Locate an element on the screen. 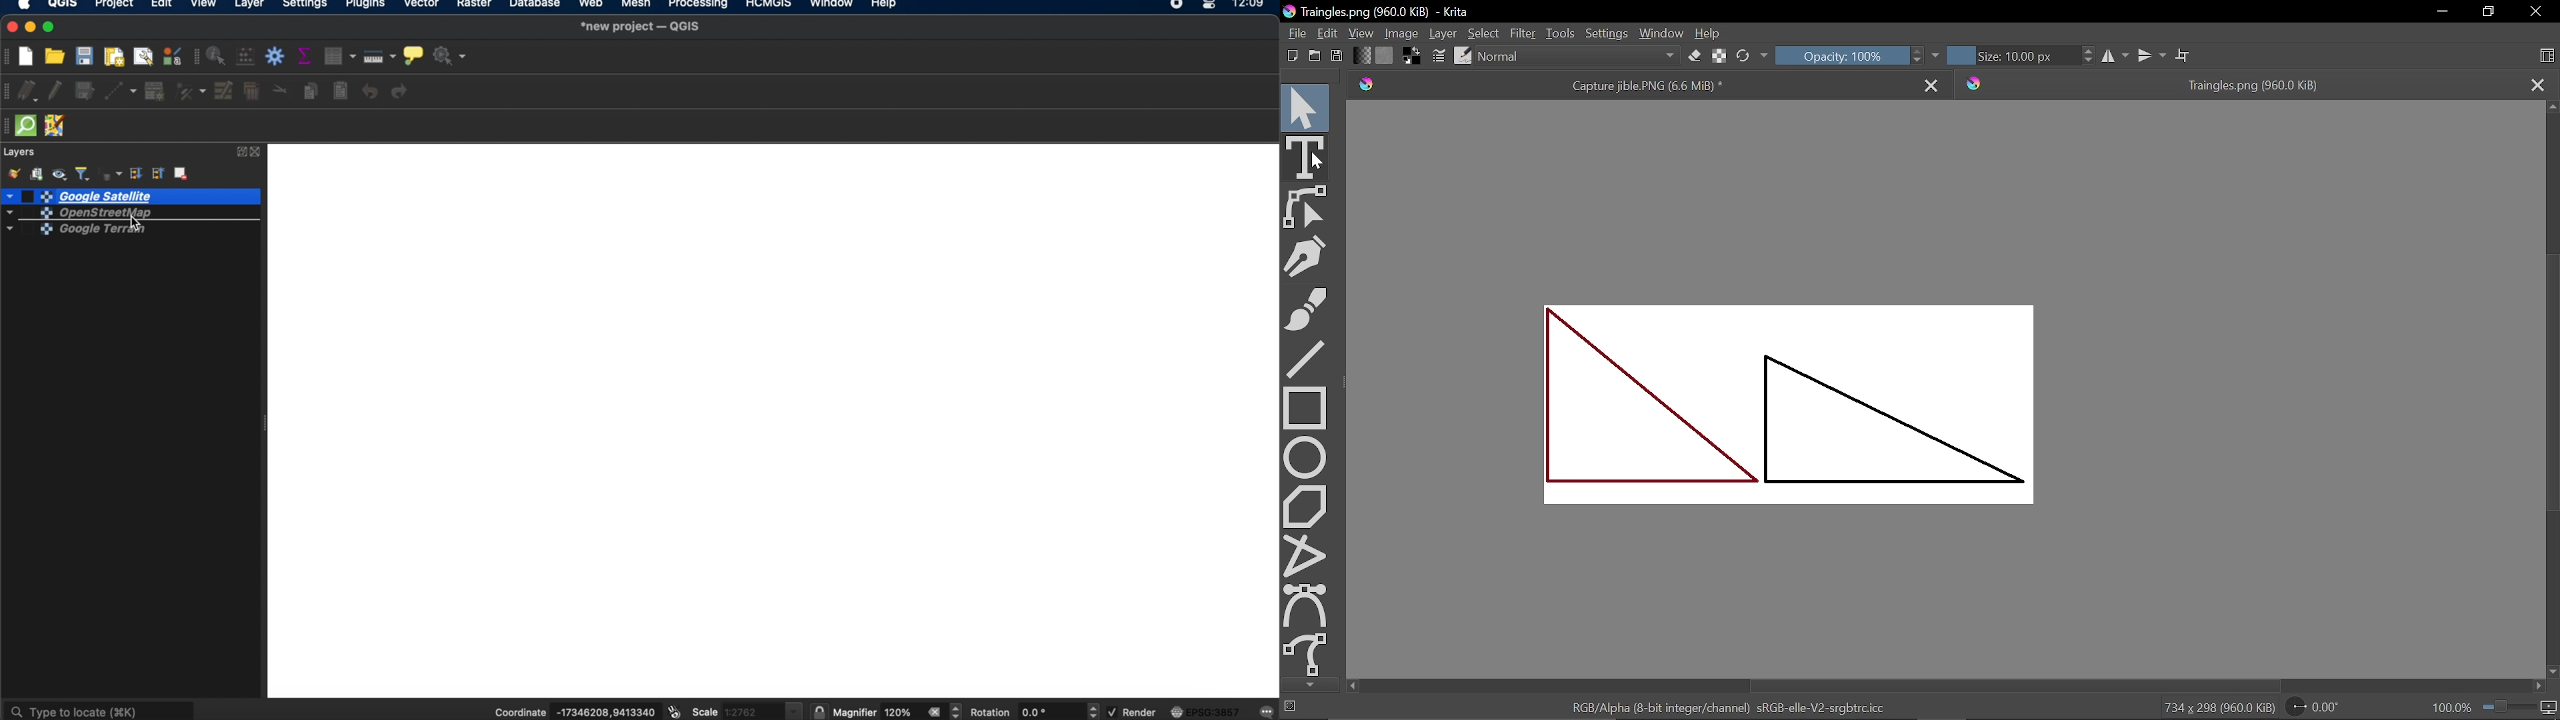  Zoom is located at coordinates (2520, 709).